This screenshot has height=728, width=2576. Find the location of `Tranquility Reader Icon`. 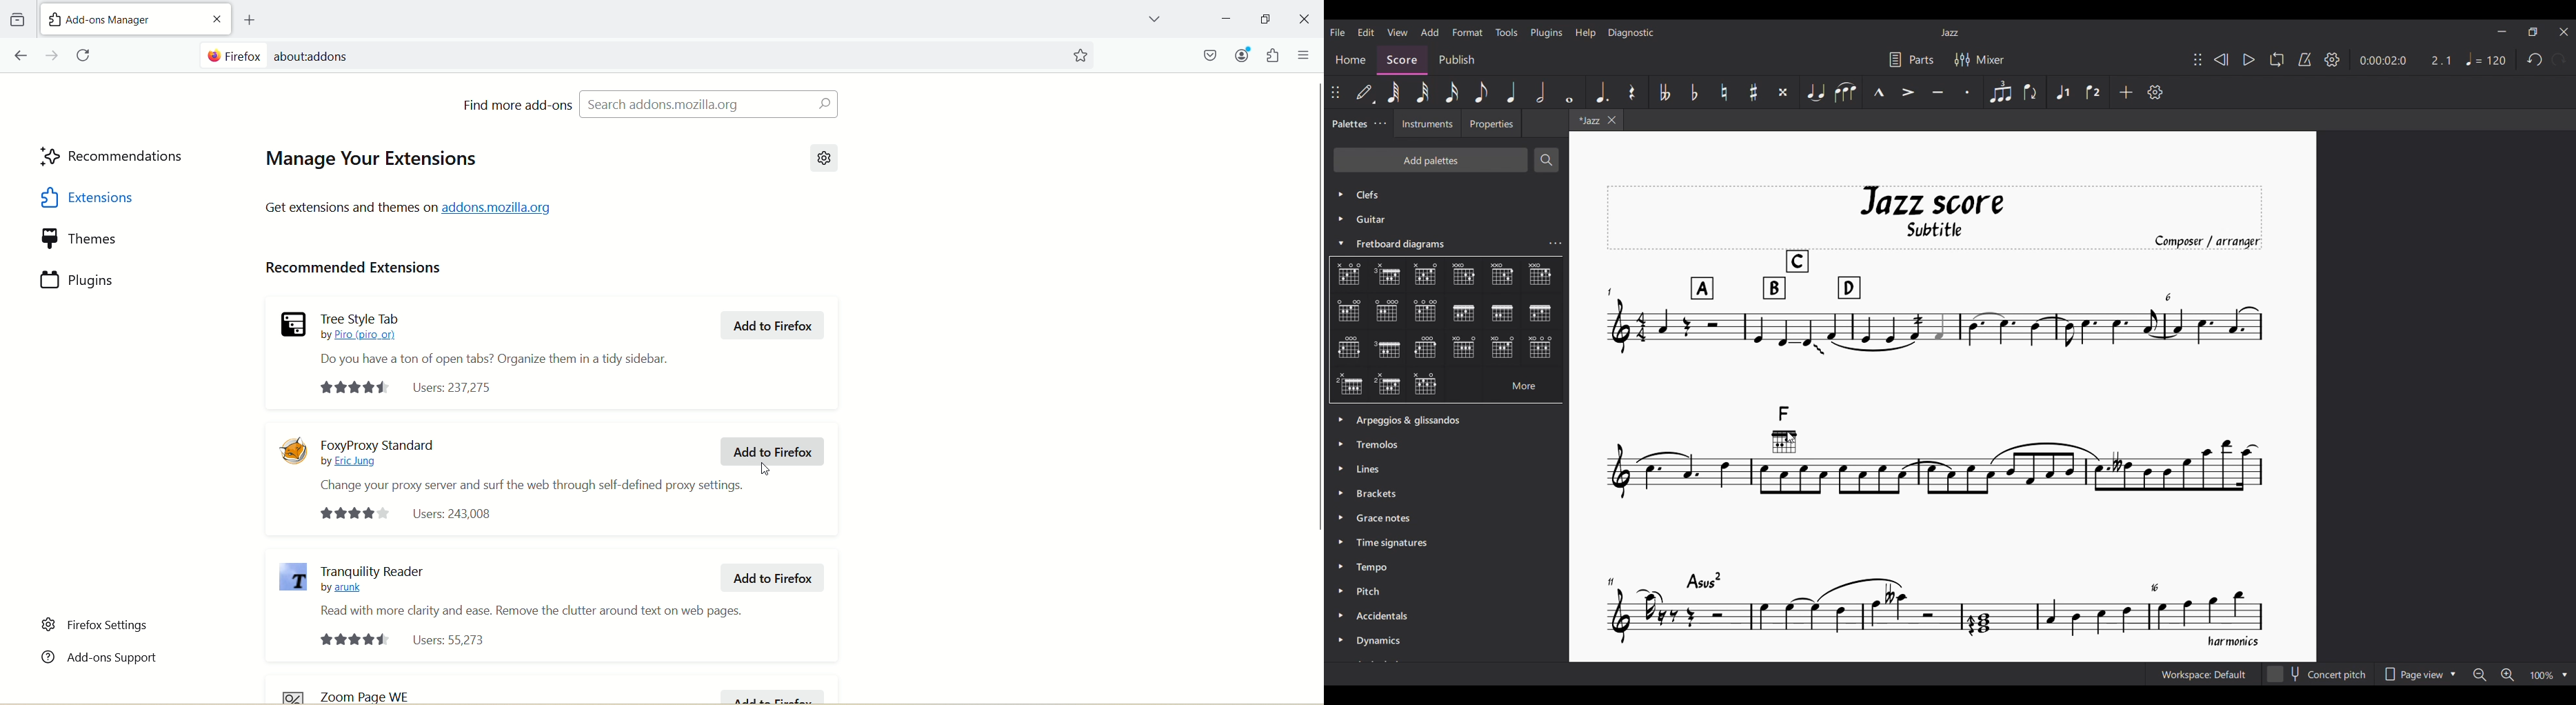

Tranquility Reader Icon is located at coordinates (293, 578).